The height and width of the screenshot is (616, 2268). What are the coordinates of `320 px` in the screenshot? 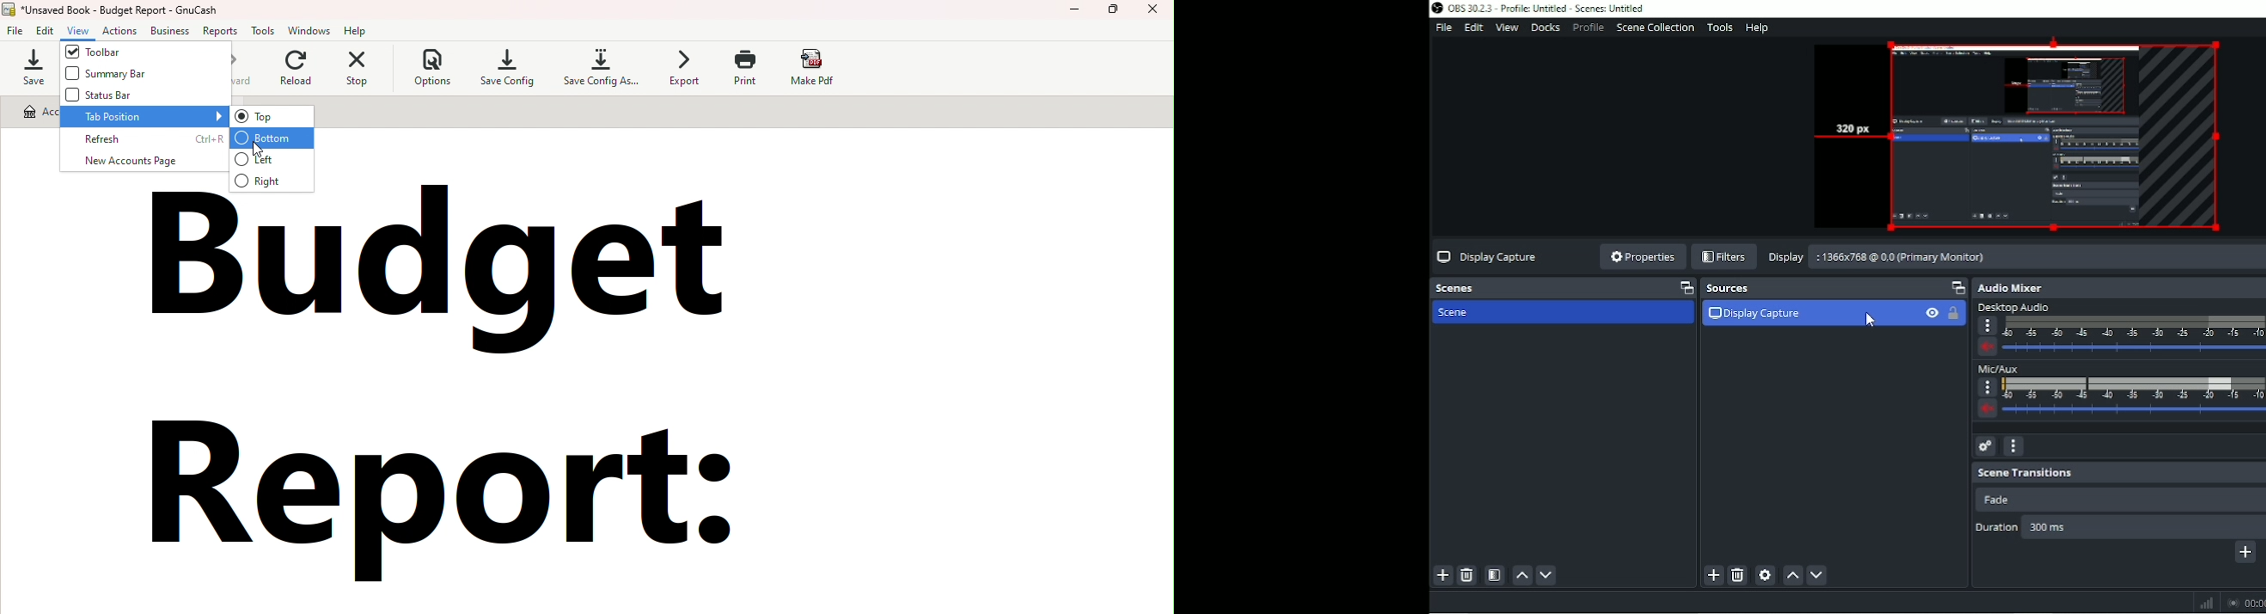 It's located at (1845, 133).